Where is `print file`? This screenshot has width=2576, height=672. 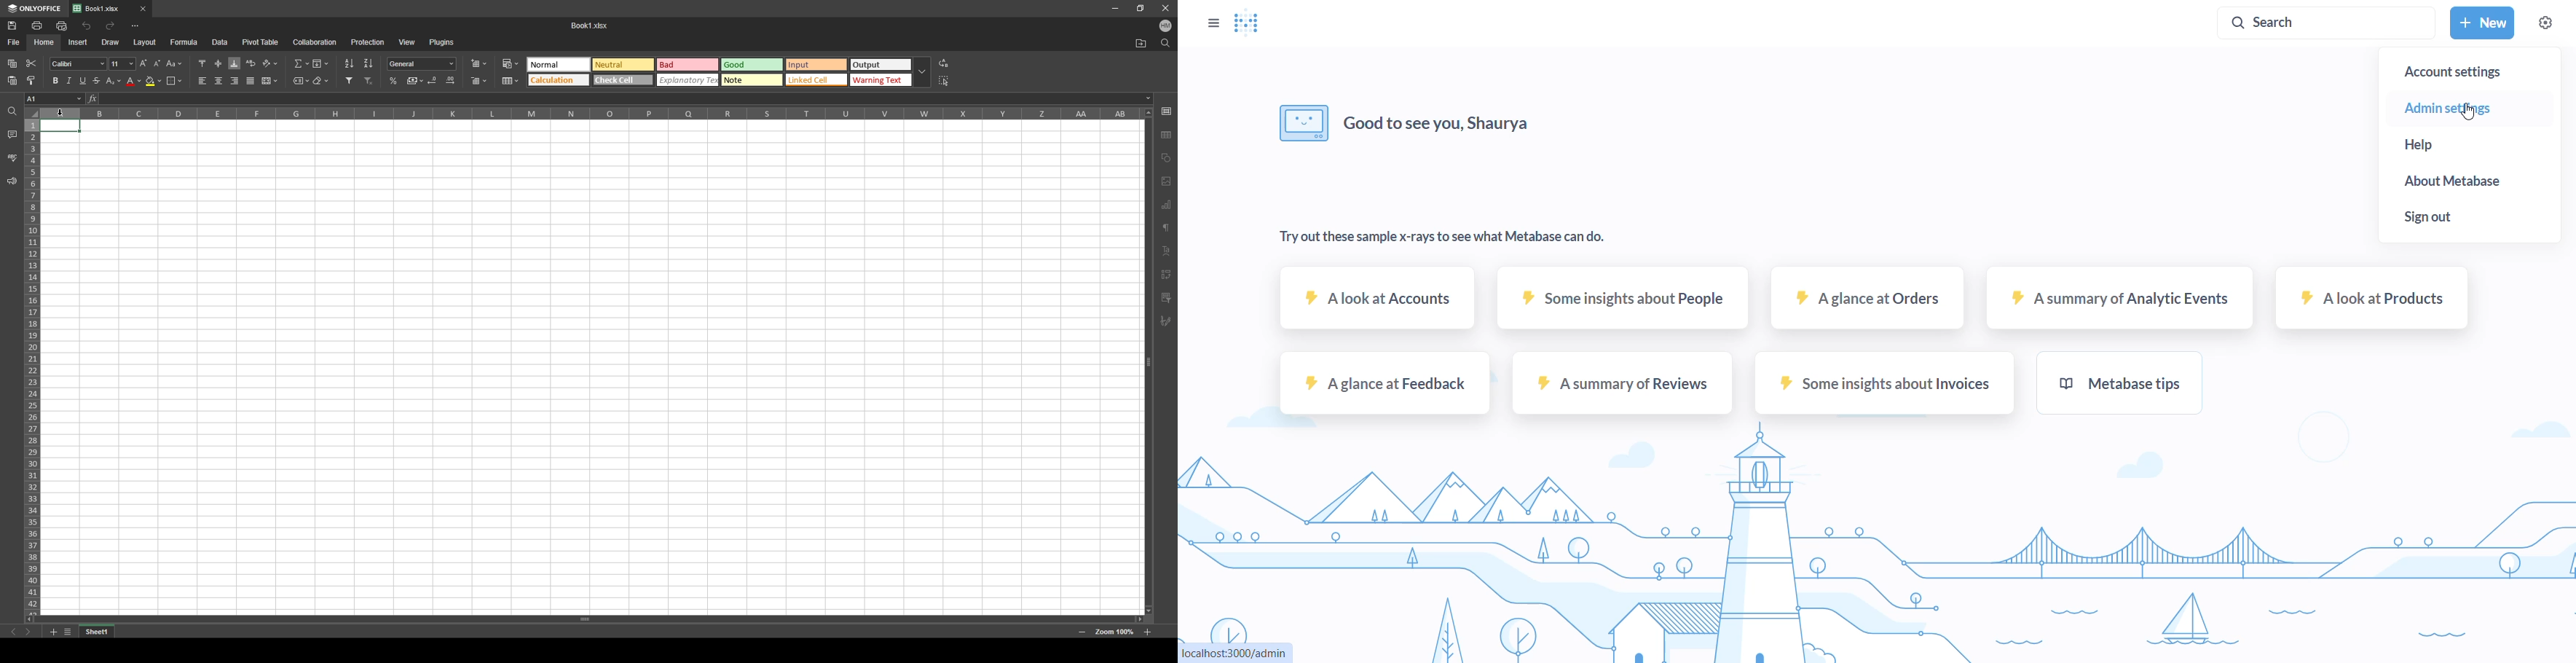 print file is located at coordinates (36, 25).